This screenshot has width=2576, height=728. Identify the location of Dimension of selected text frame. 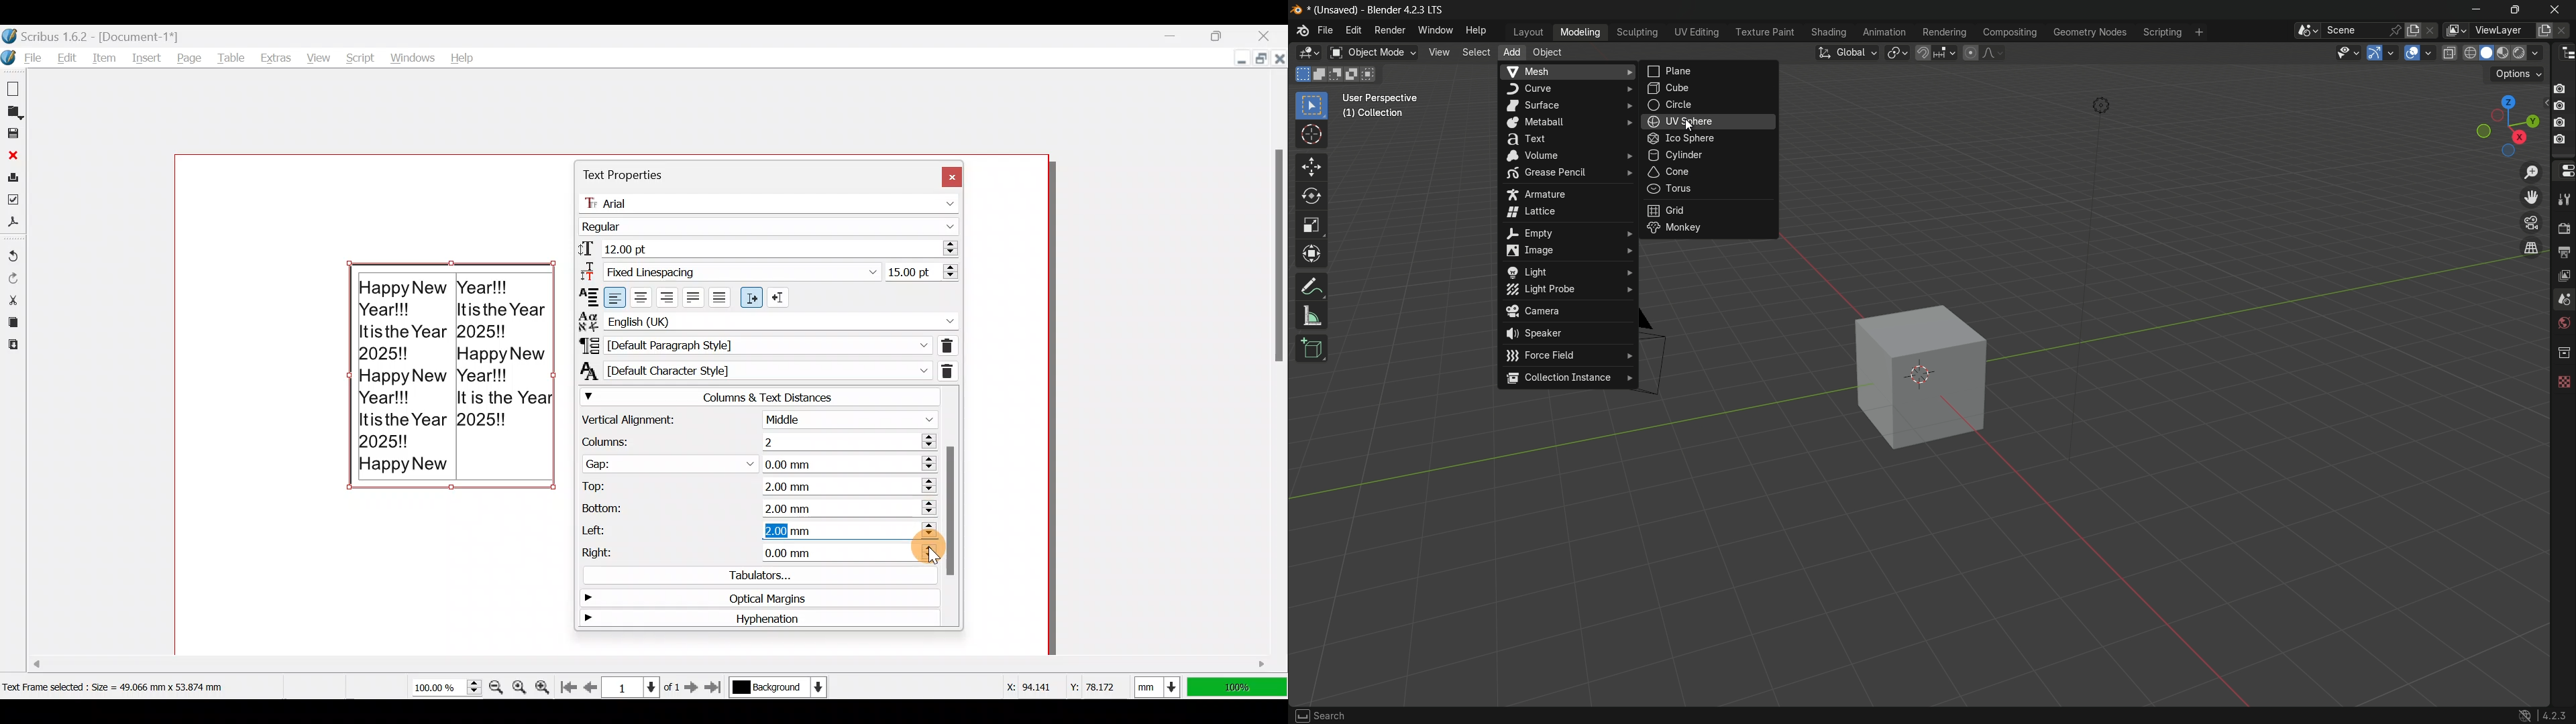
(131, 686).